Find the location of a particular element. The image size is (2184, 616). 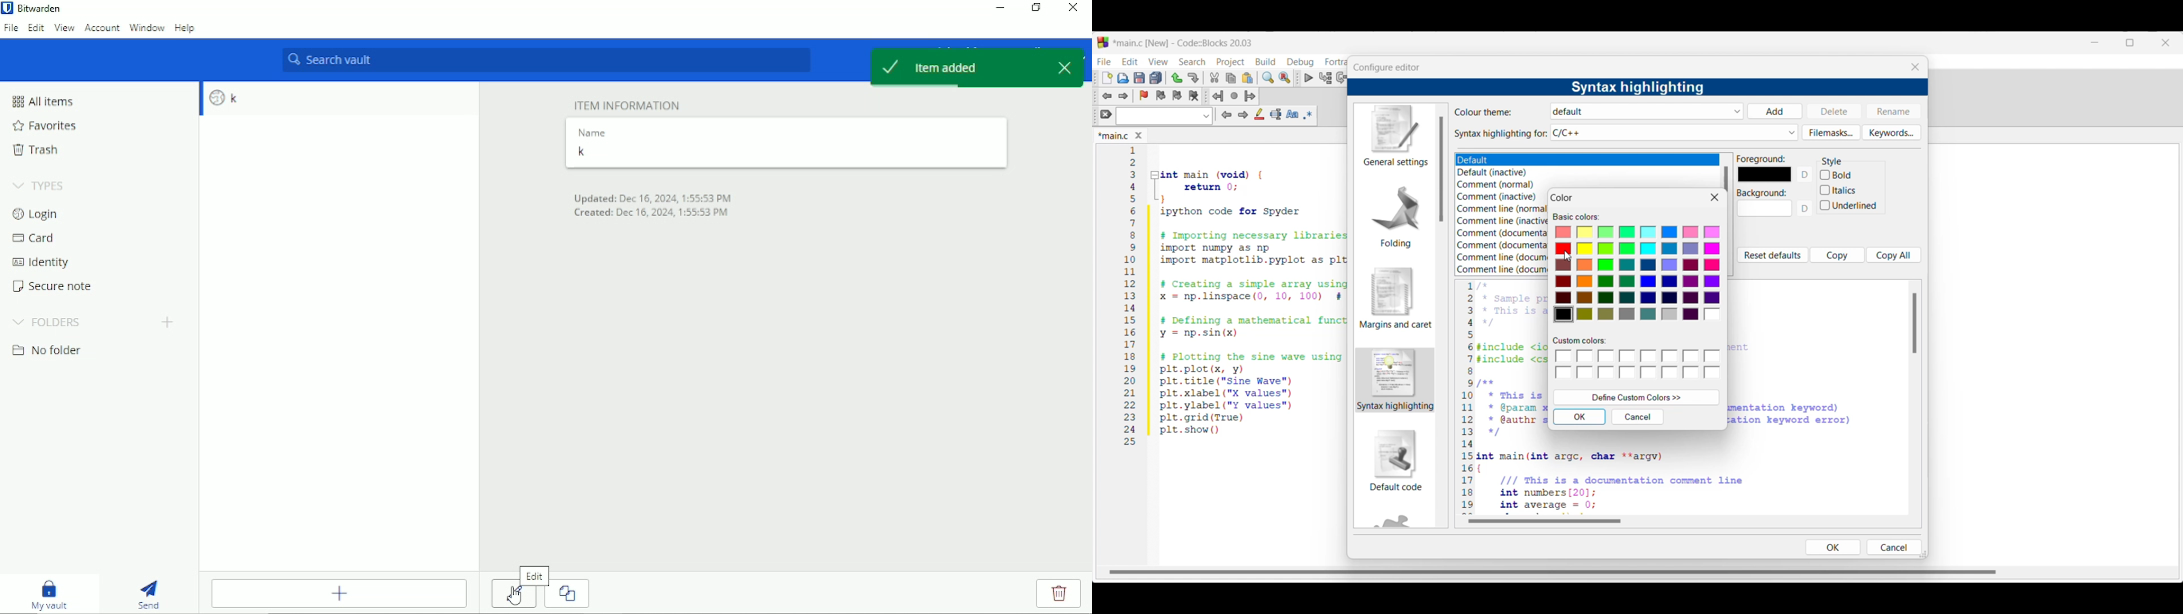

Restore down is located at coordinates (1036, 9).